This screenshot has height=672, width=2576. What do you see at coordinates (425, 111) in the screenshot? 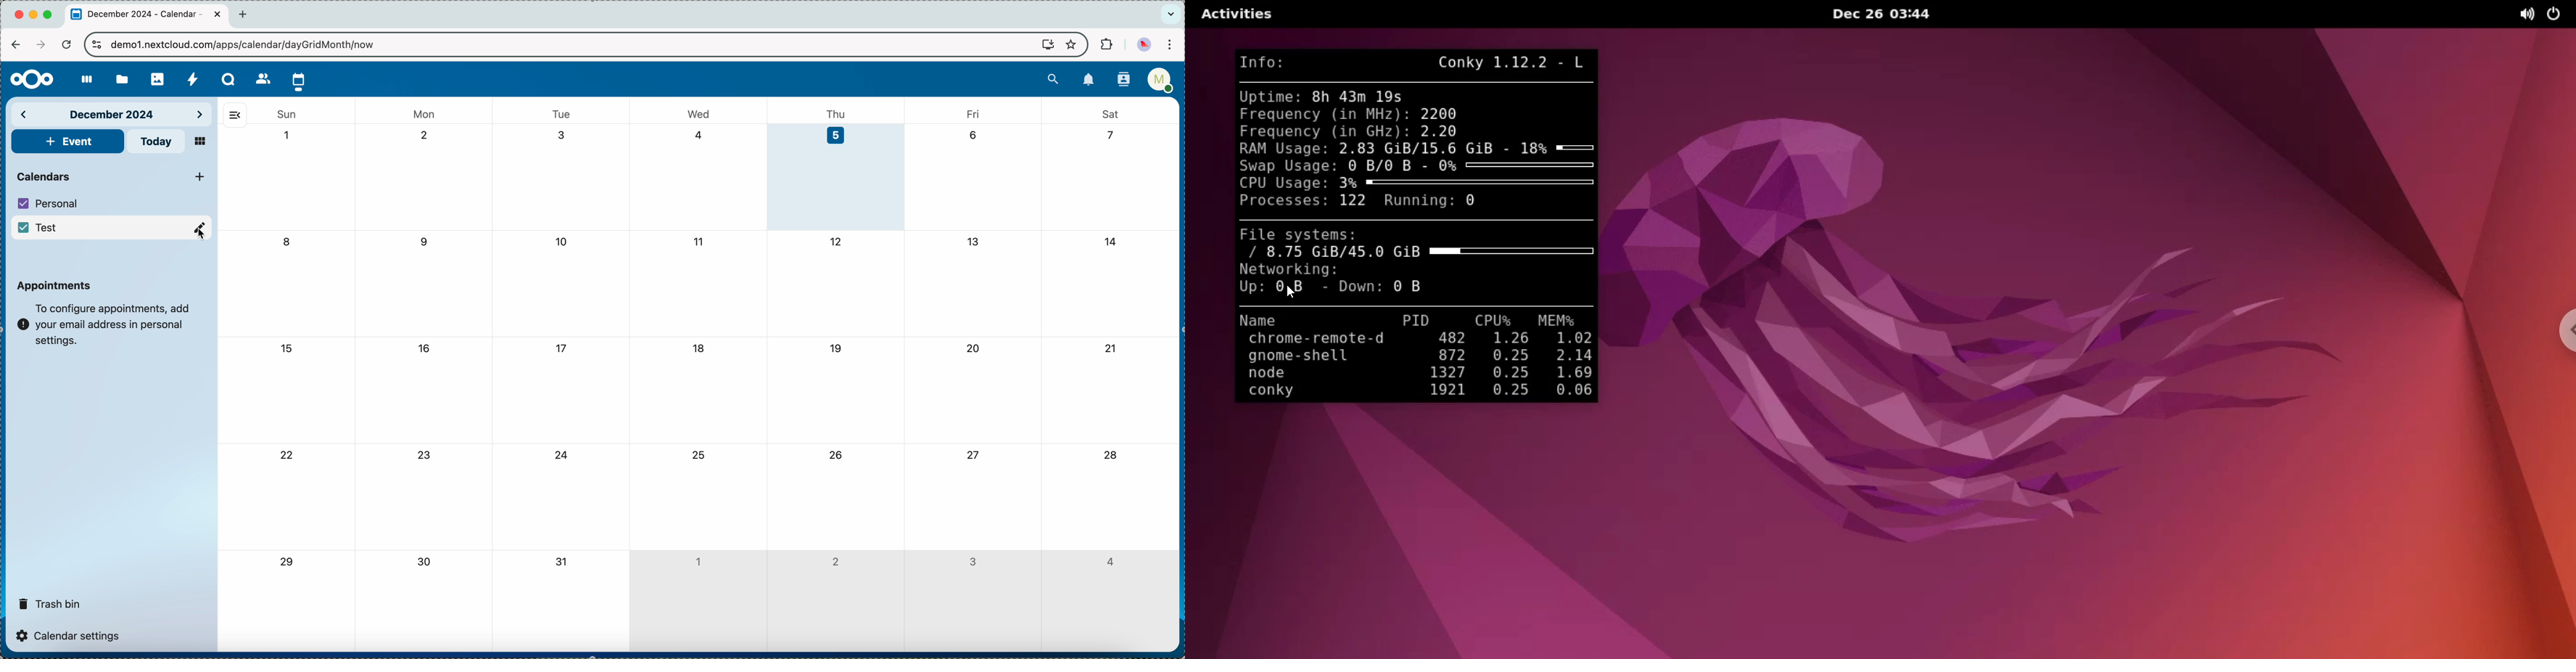
I see `mon` at bounding box center [425, 111].